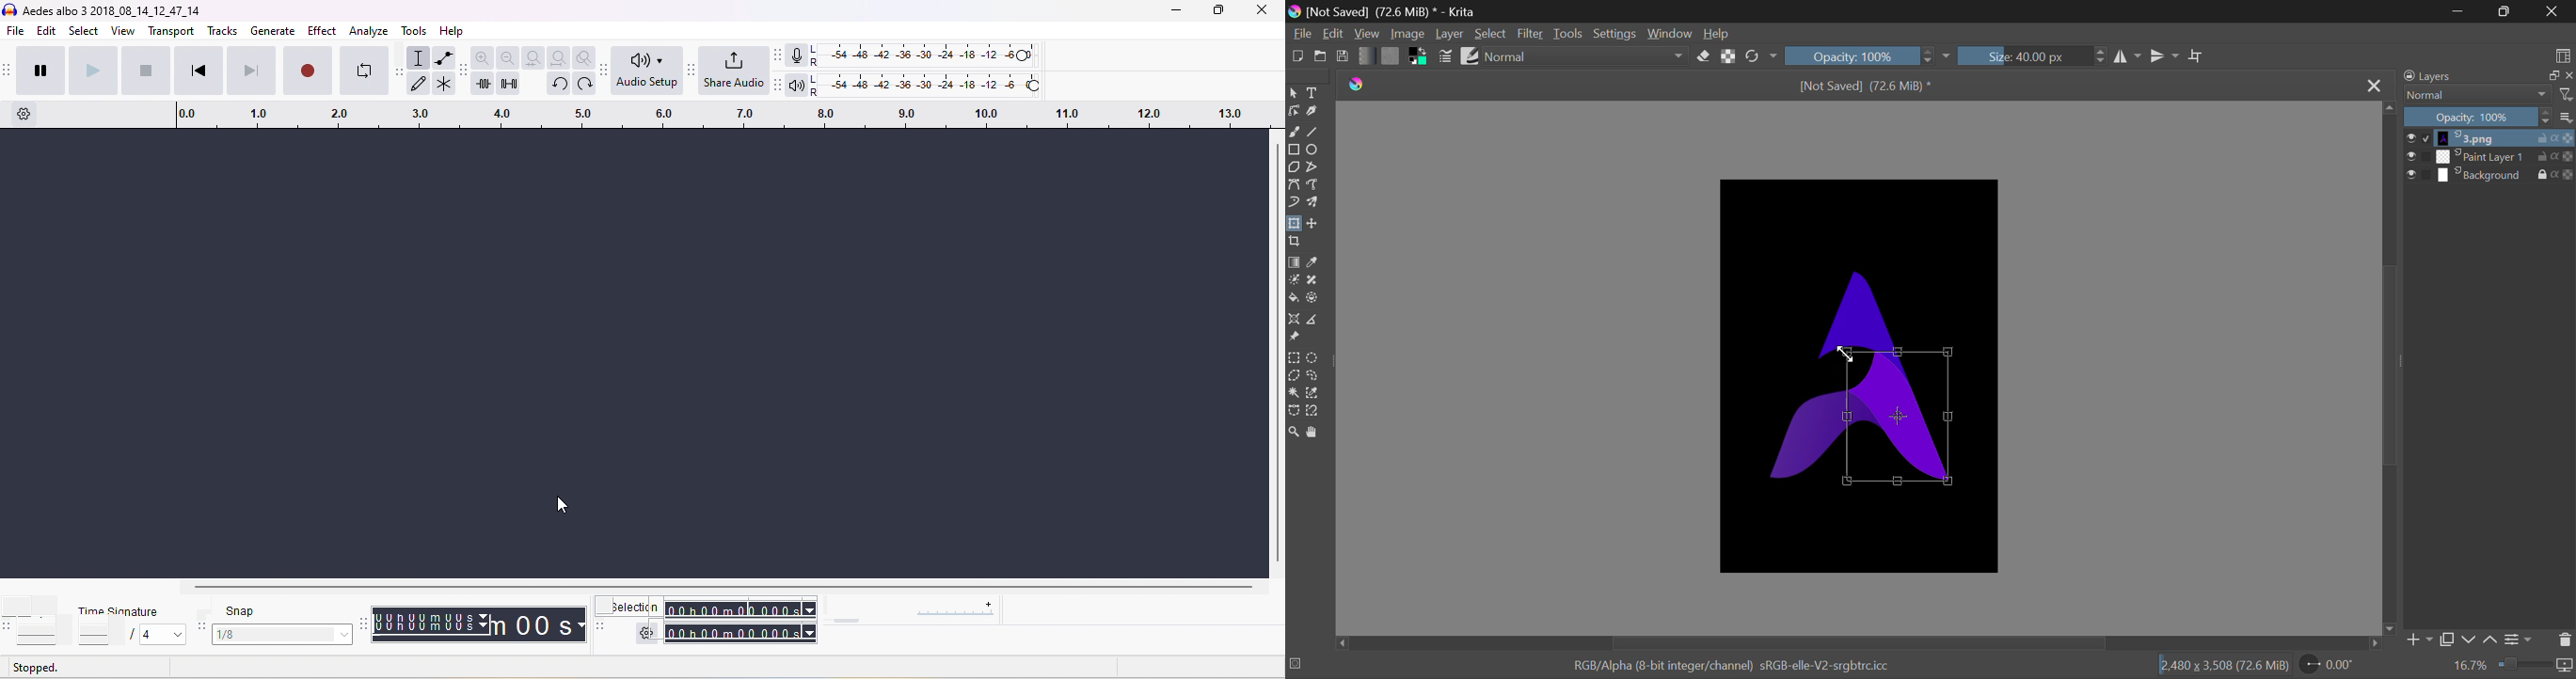  What do you see at coordinates (585, 57) in the screenshot?
I see `zoom toggle` at bounding box center [585, 57].